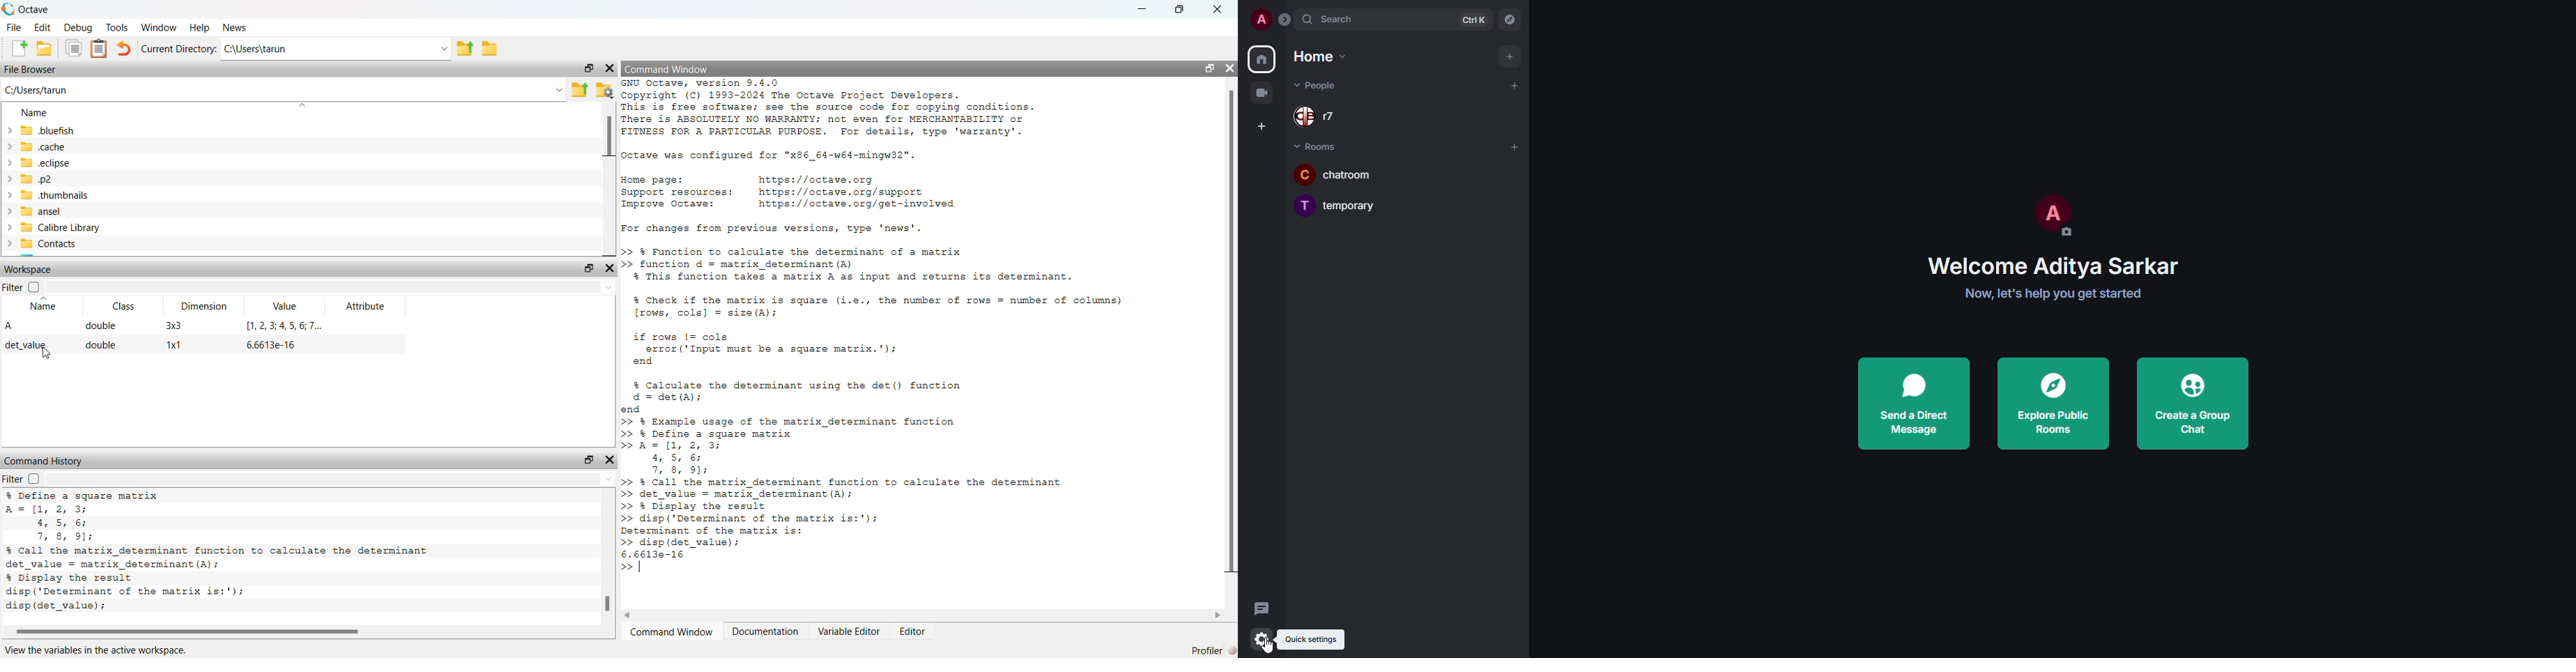 The width and height of the screenshot is (2576, 672). What do you see at coordinates (1218, 10) in the screenshot?
I see `close` at bounding box center [1218, 10].